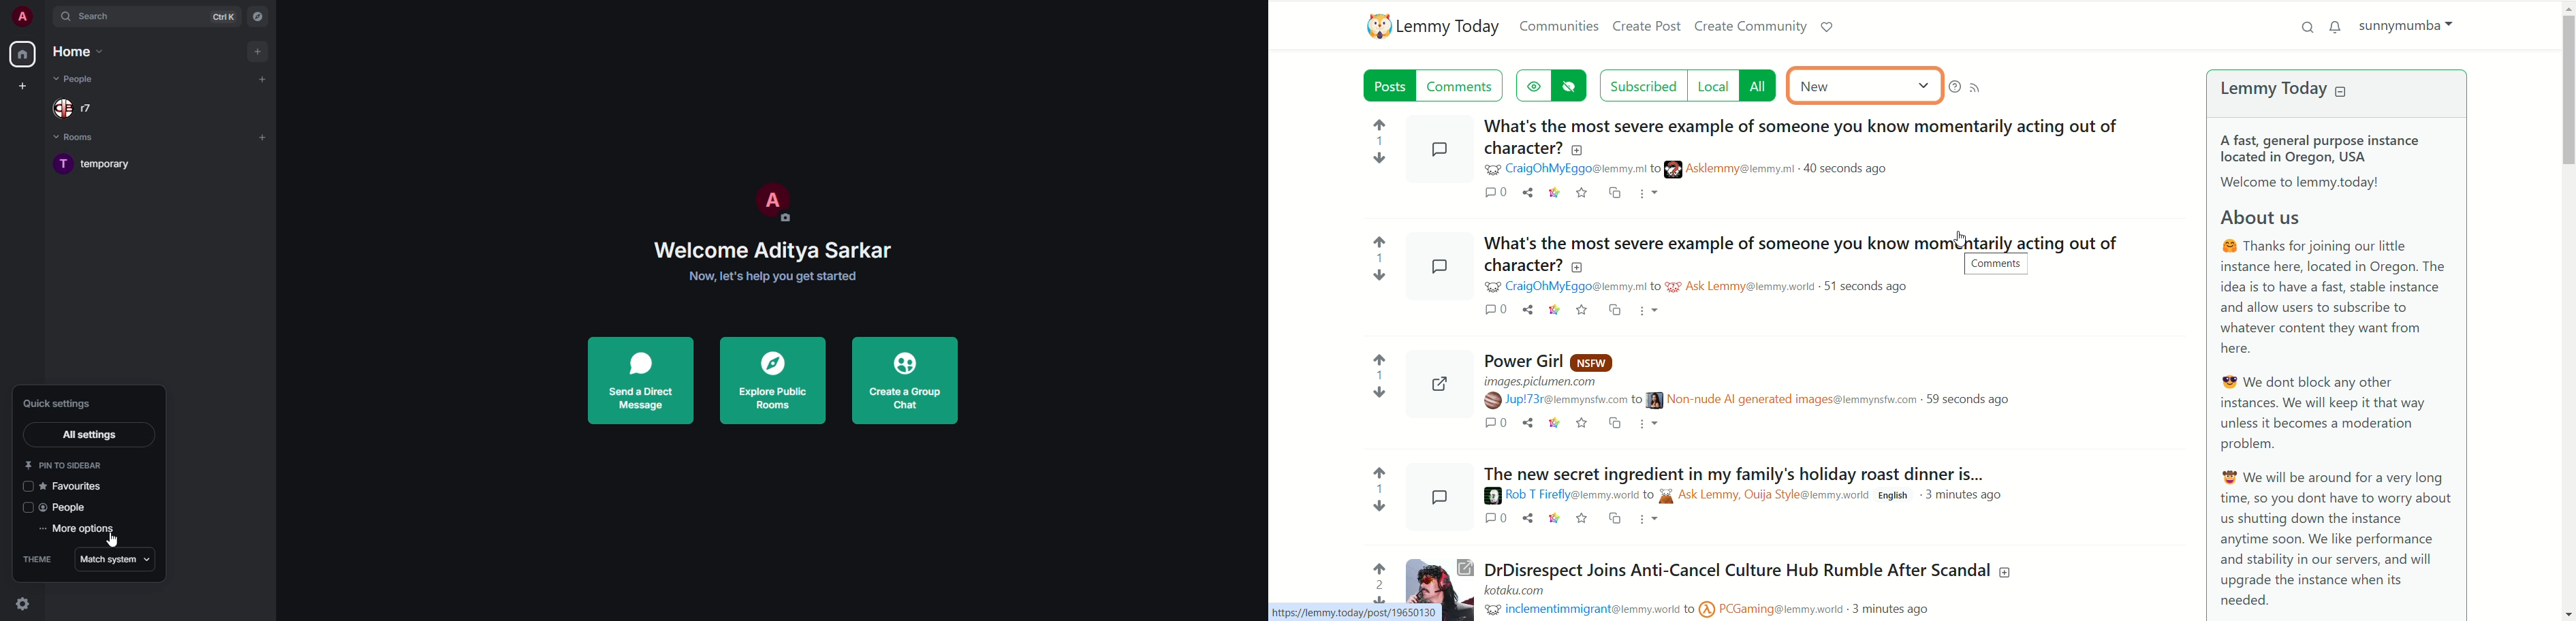  I want to click on add, so click(259, 52).